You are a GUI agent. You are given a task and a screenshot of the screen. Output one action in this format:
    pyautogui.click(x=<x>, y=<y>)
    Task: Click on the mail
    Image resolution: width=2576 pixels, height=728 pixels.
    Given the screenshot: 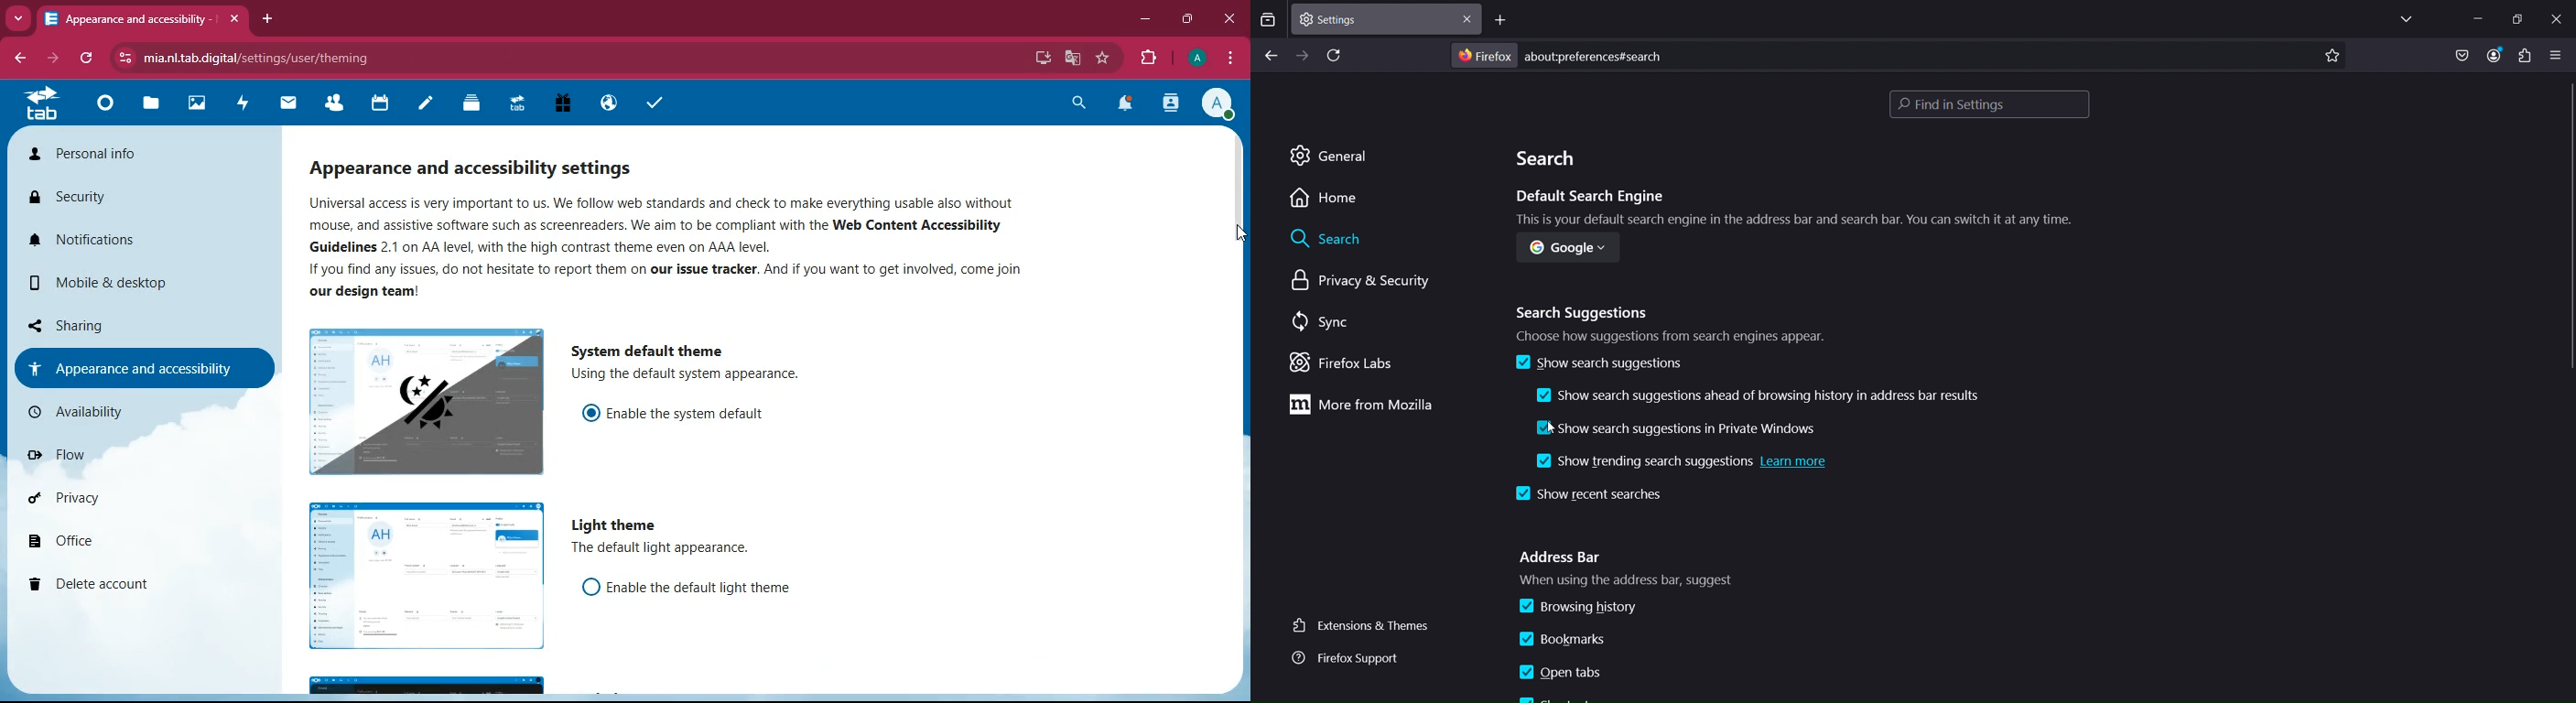 What is the action you would take?
    pyautogui.click(x=293, y=103)
    